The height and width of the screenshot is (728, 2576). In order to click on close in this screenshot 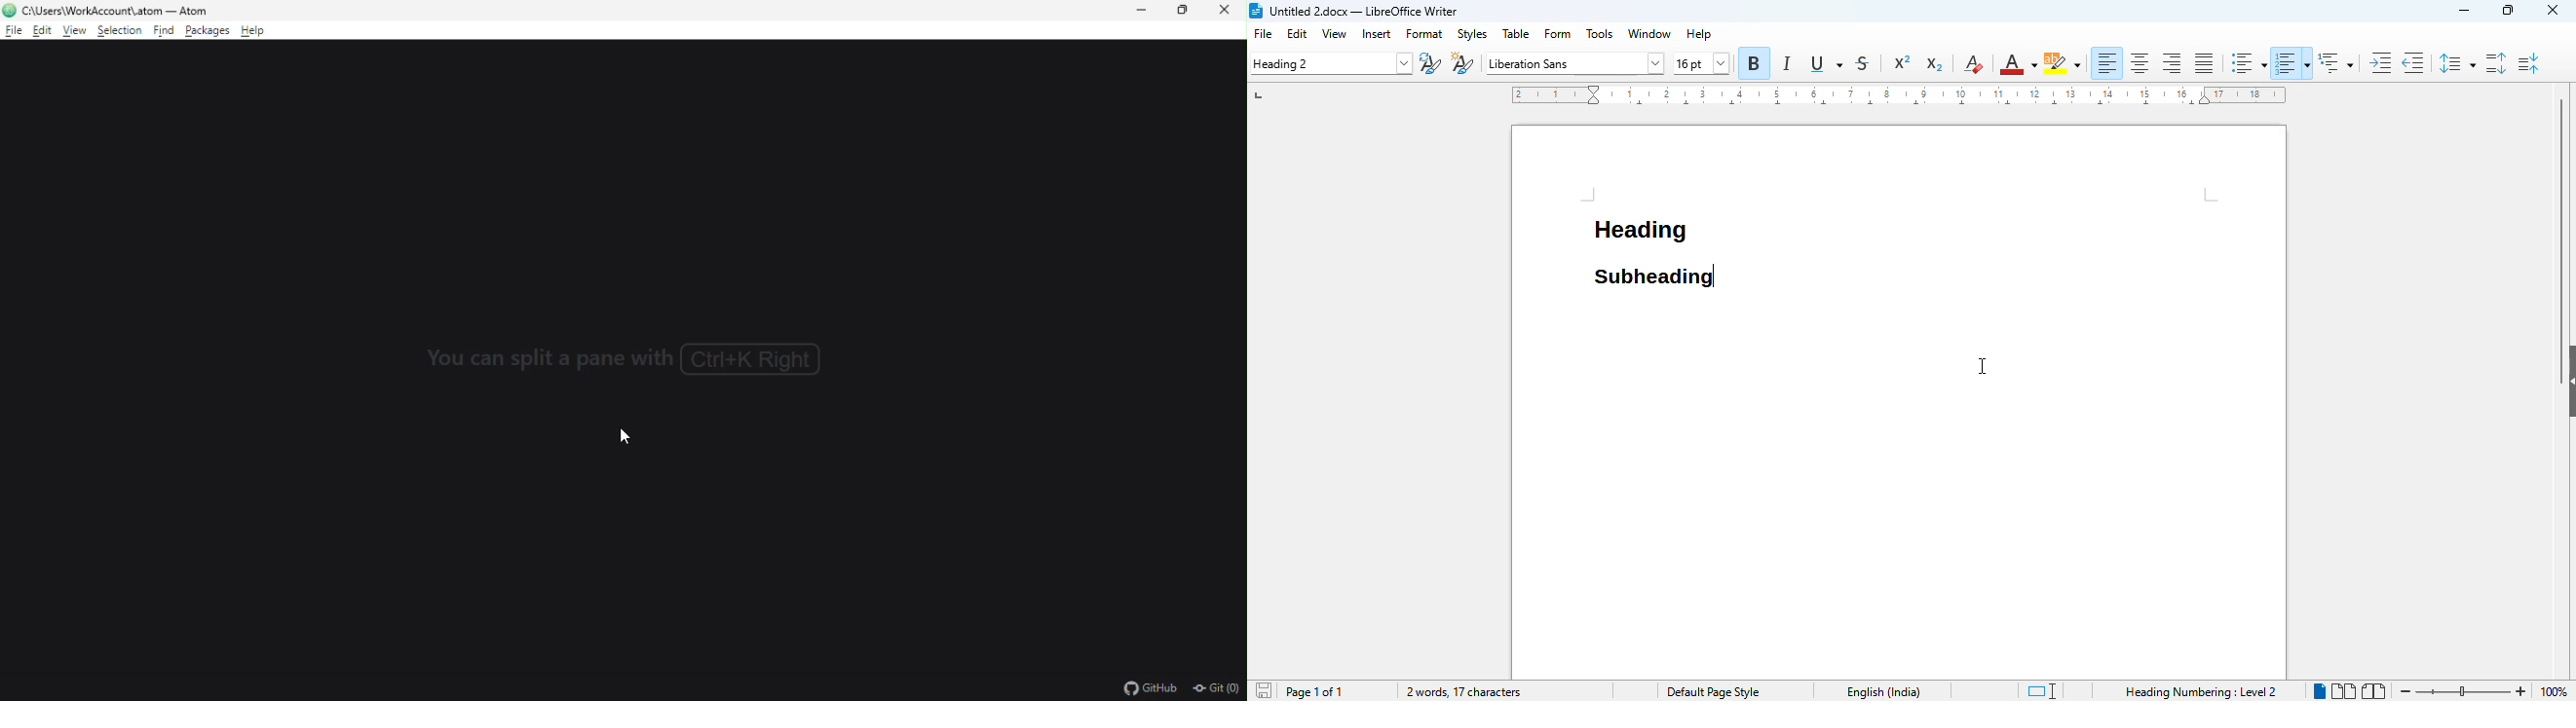, I will do `click(2554, 11)`.